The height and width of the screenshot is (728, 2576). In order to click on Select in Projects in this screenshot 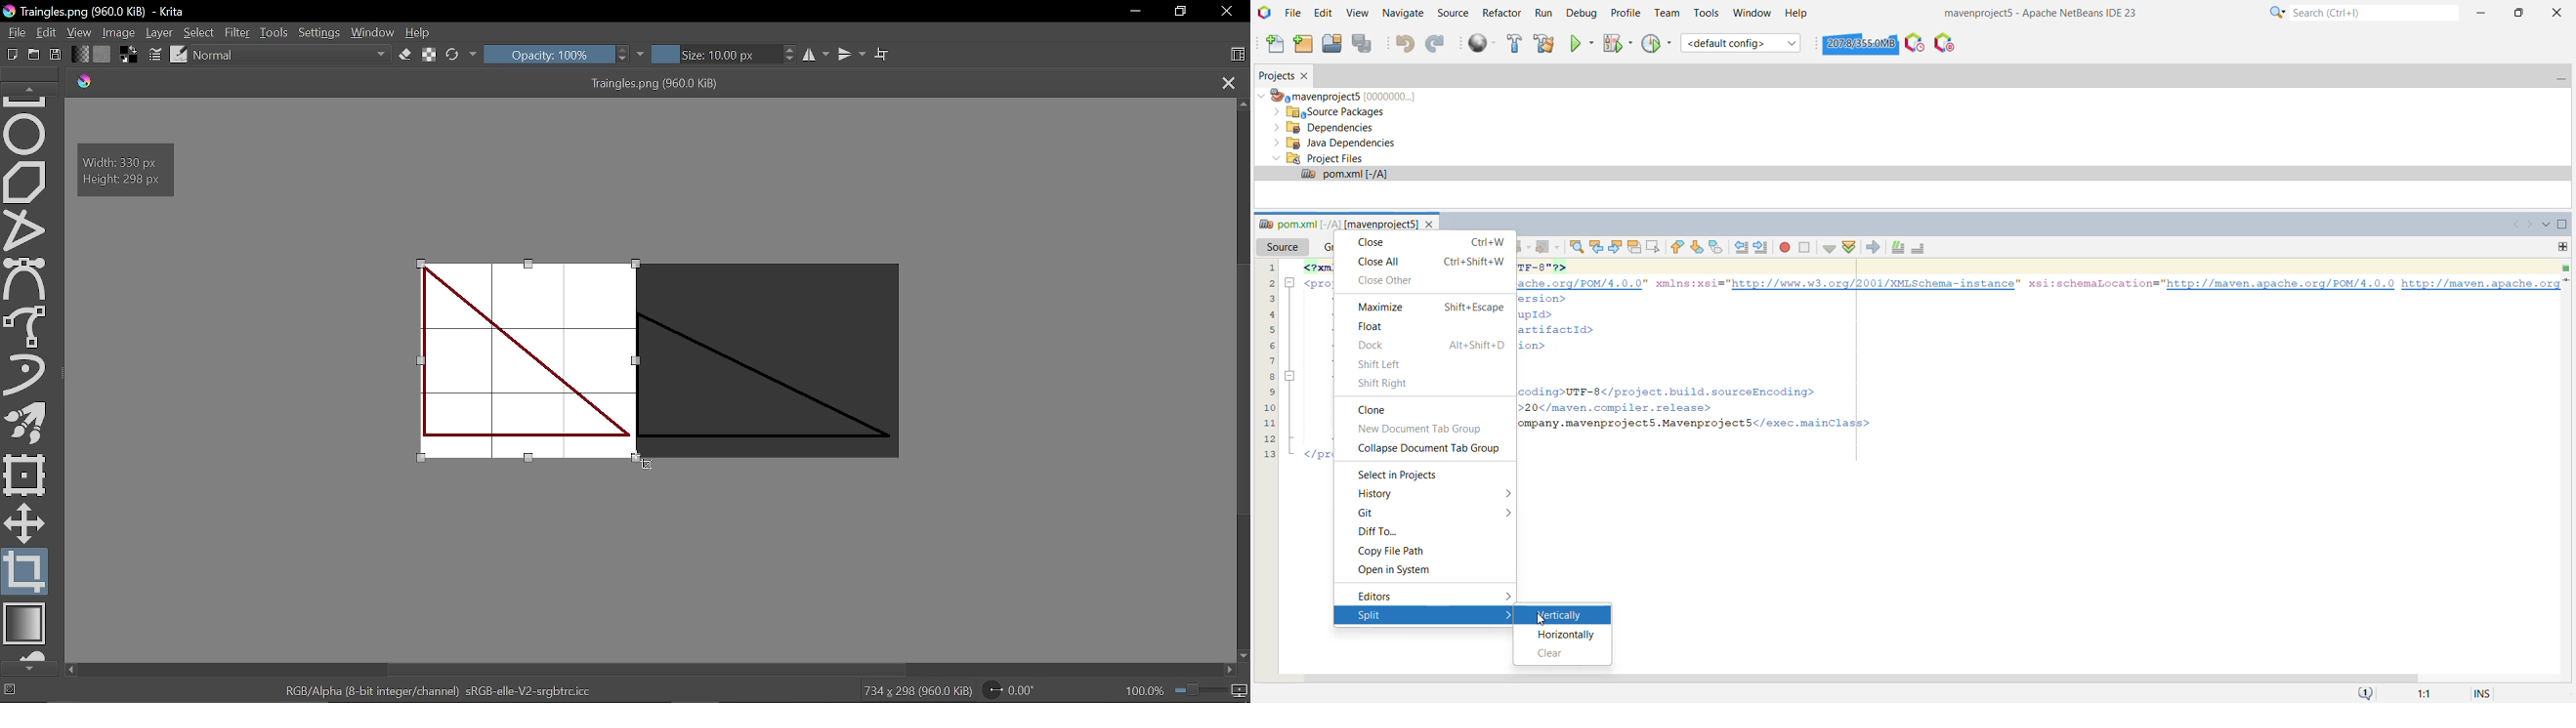, I will do `click(1401, 475)`.